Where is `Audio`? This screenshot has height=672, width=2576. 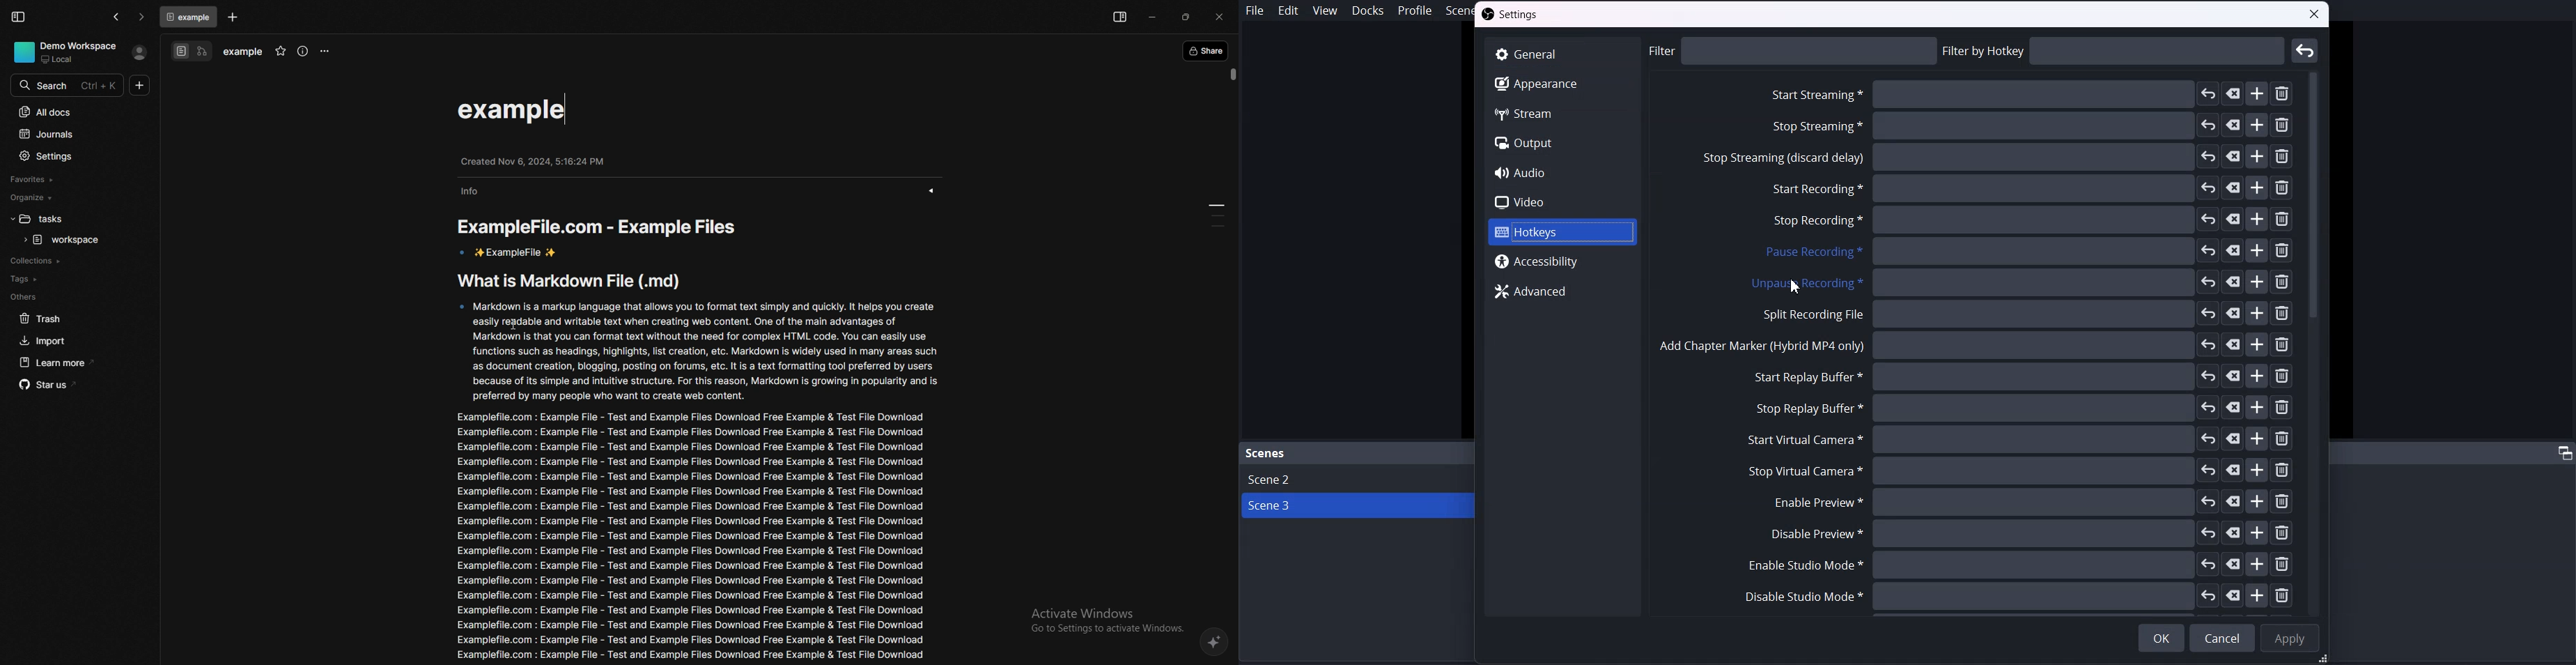
Audio is located at coordinates (1562, 172).